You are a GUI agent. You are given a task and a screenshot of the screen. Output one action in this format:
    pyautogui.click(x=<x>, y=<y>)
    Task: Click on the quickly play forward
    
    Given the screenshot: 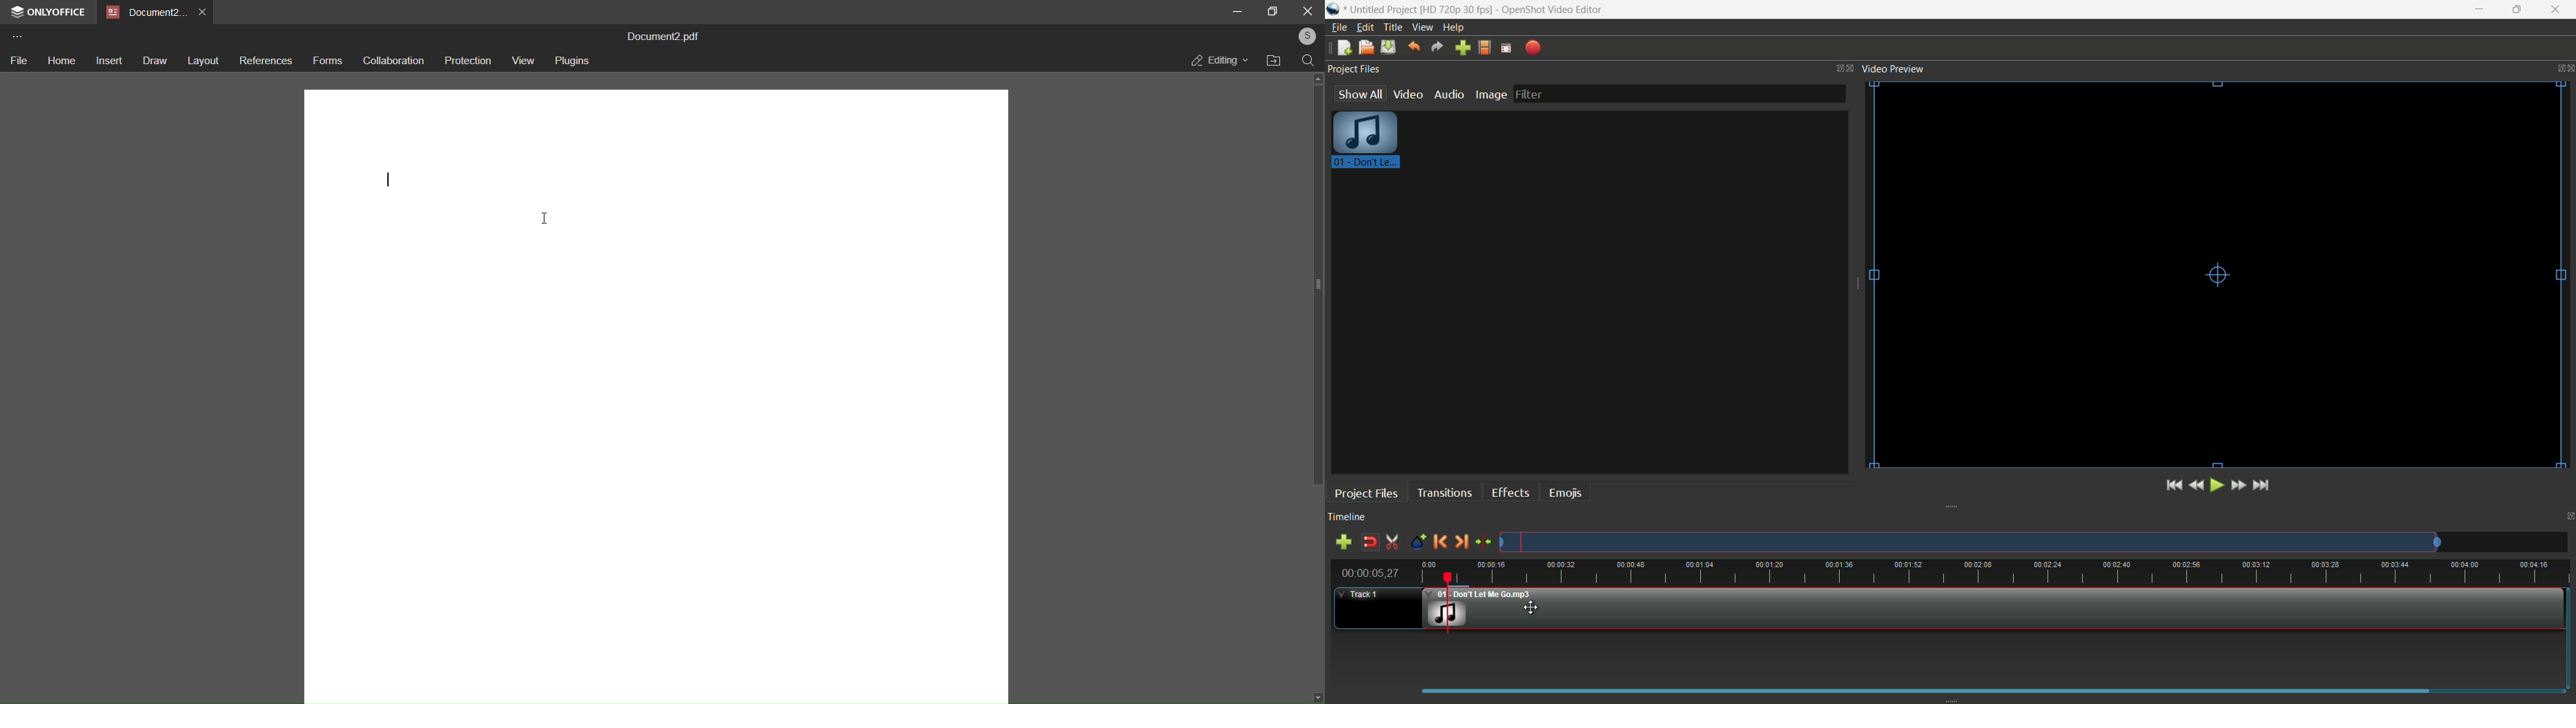 What is the action you would take?
    pyautogui.click(x=2239, y=484)
    